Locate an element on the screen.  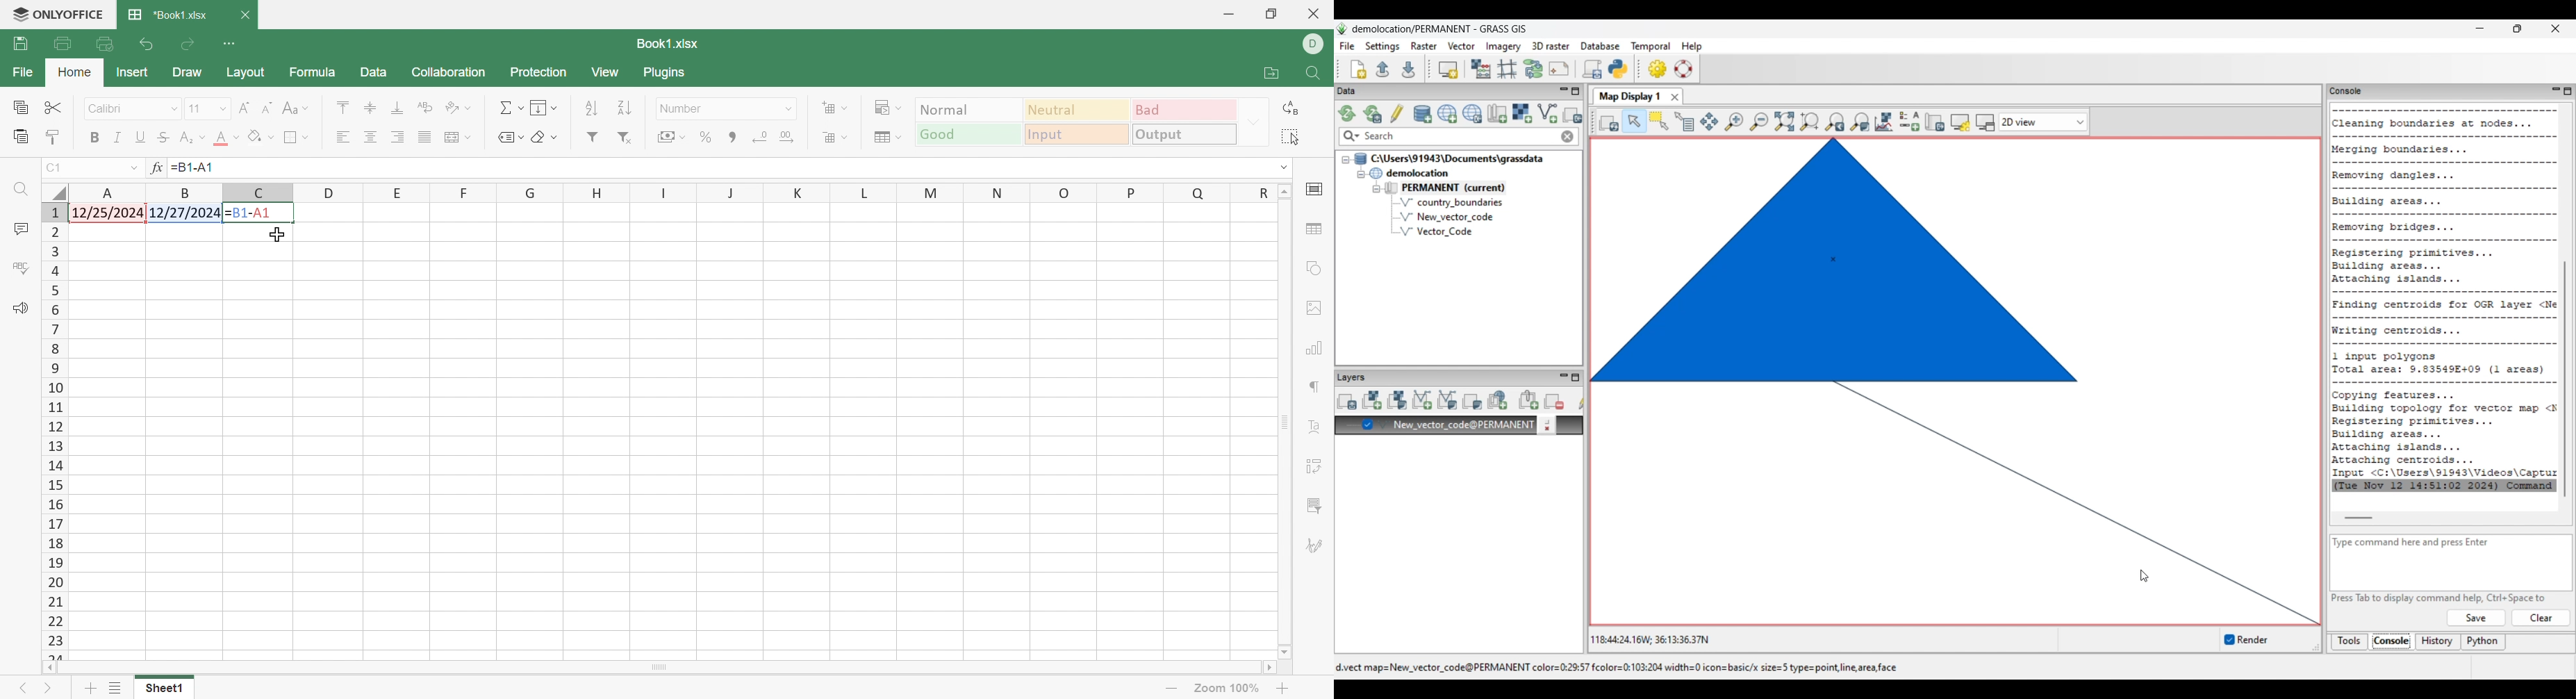
Data is located at coordinates (374, 72).